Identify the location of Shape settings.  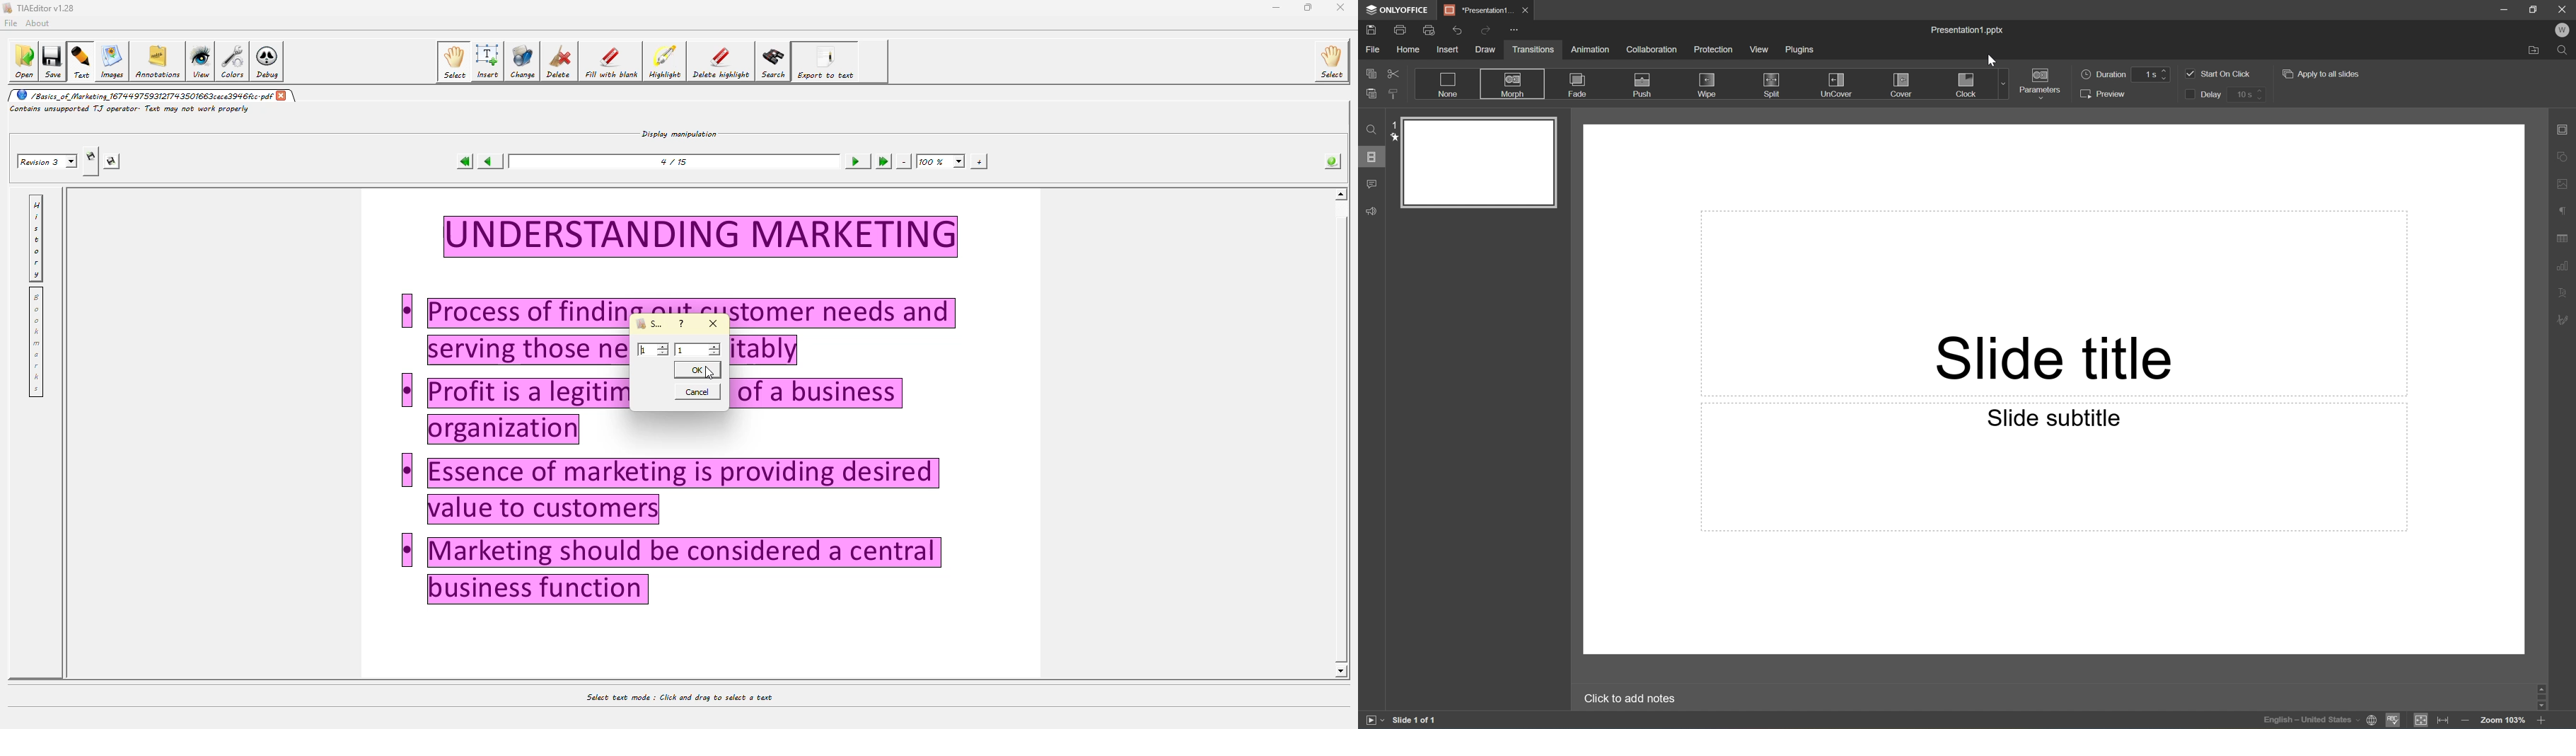
(2561, 156).